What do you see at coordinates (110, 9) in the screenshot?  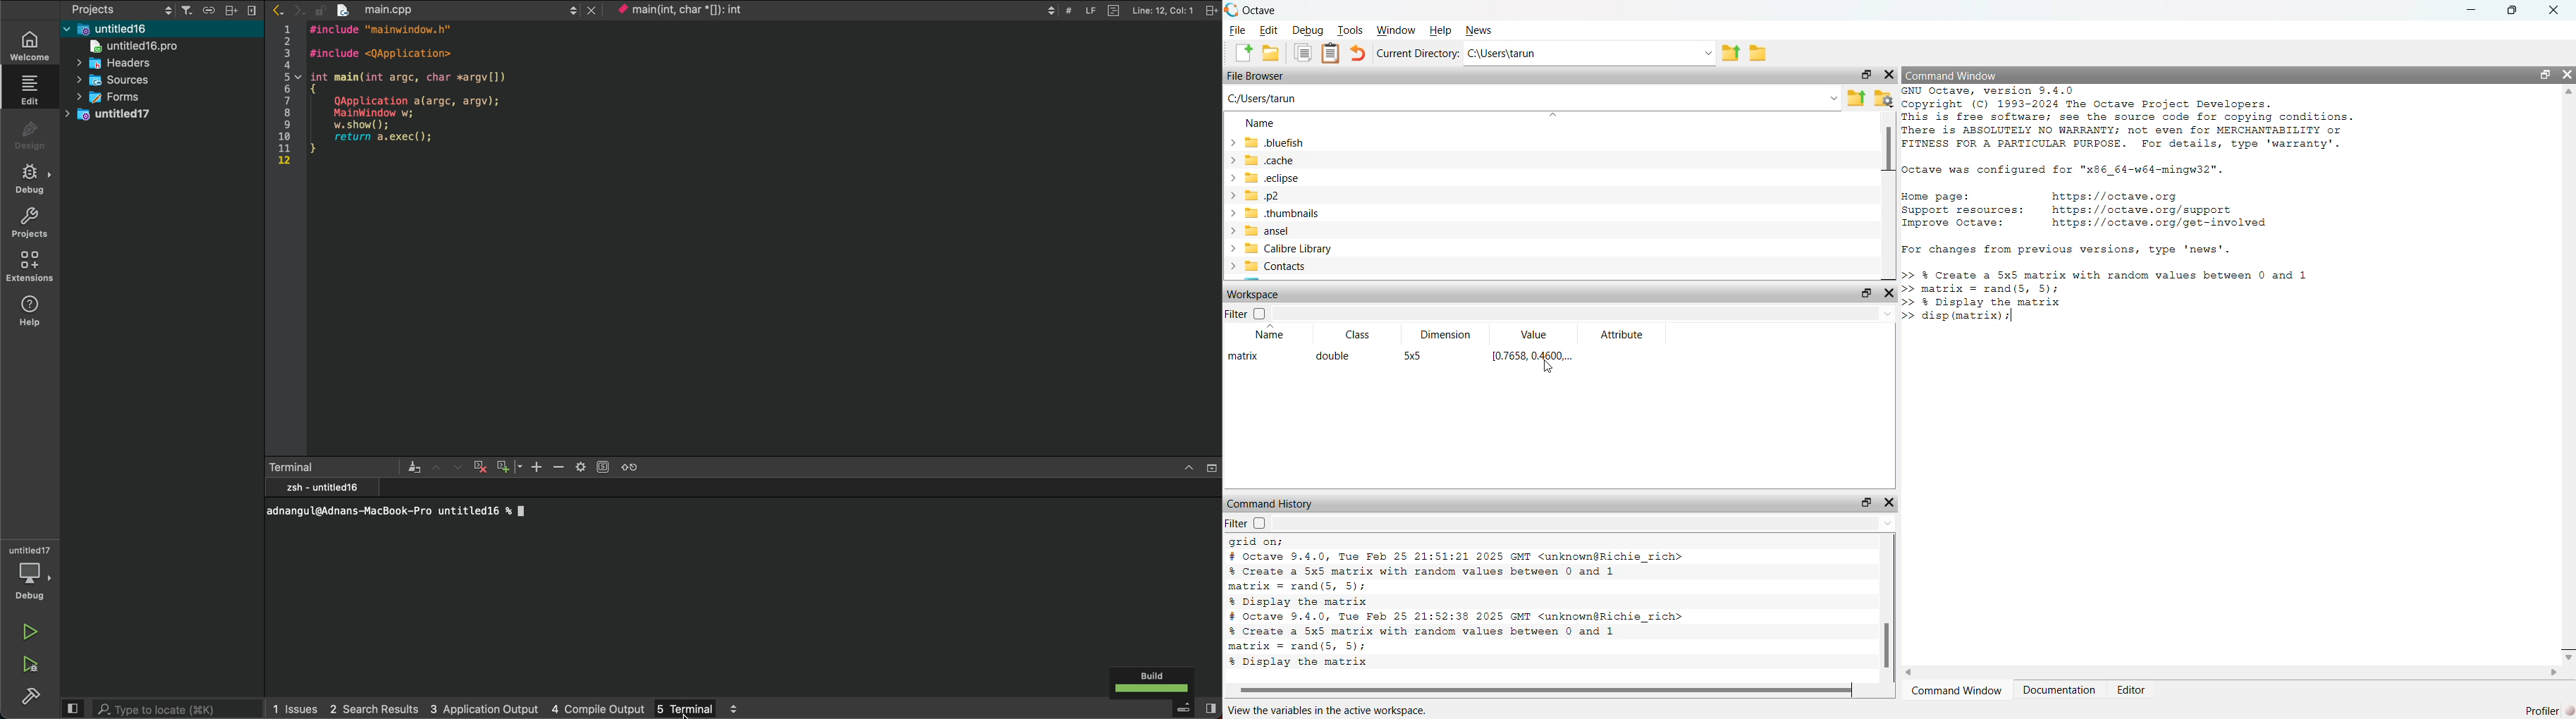 I see `projects` at bounding box center [110, 9].